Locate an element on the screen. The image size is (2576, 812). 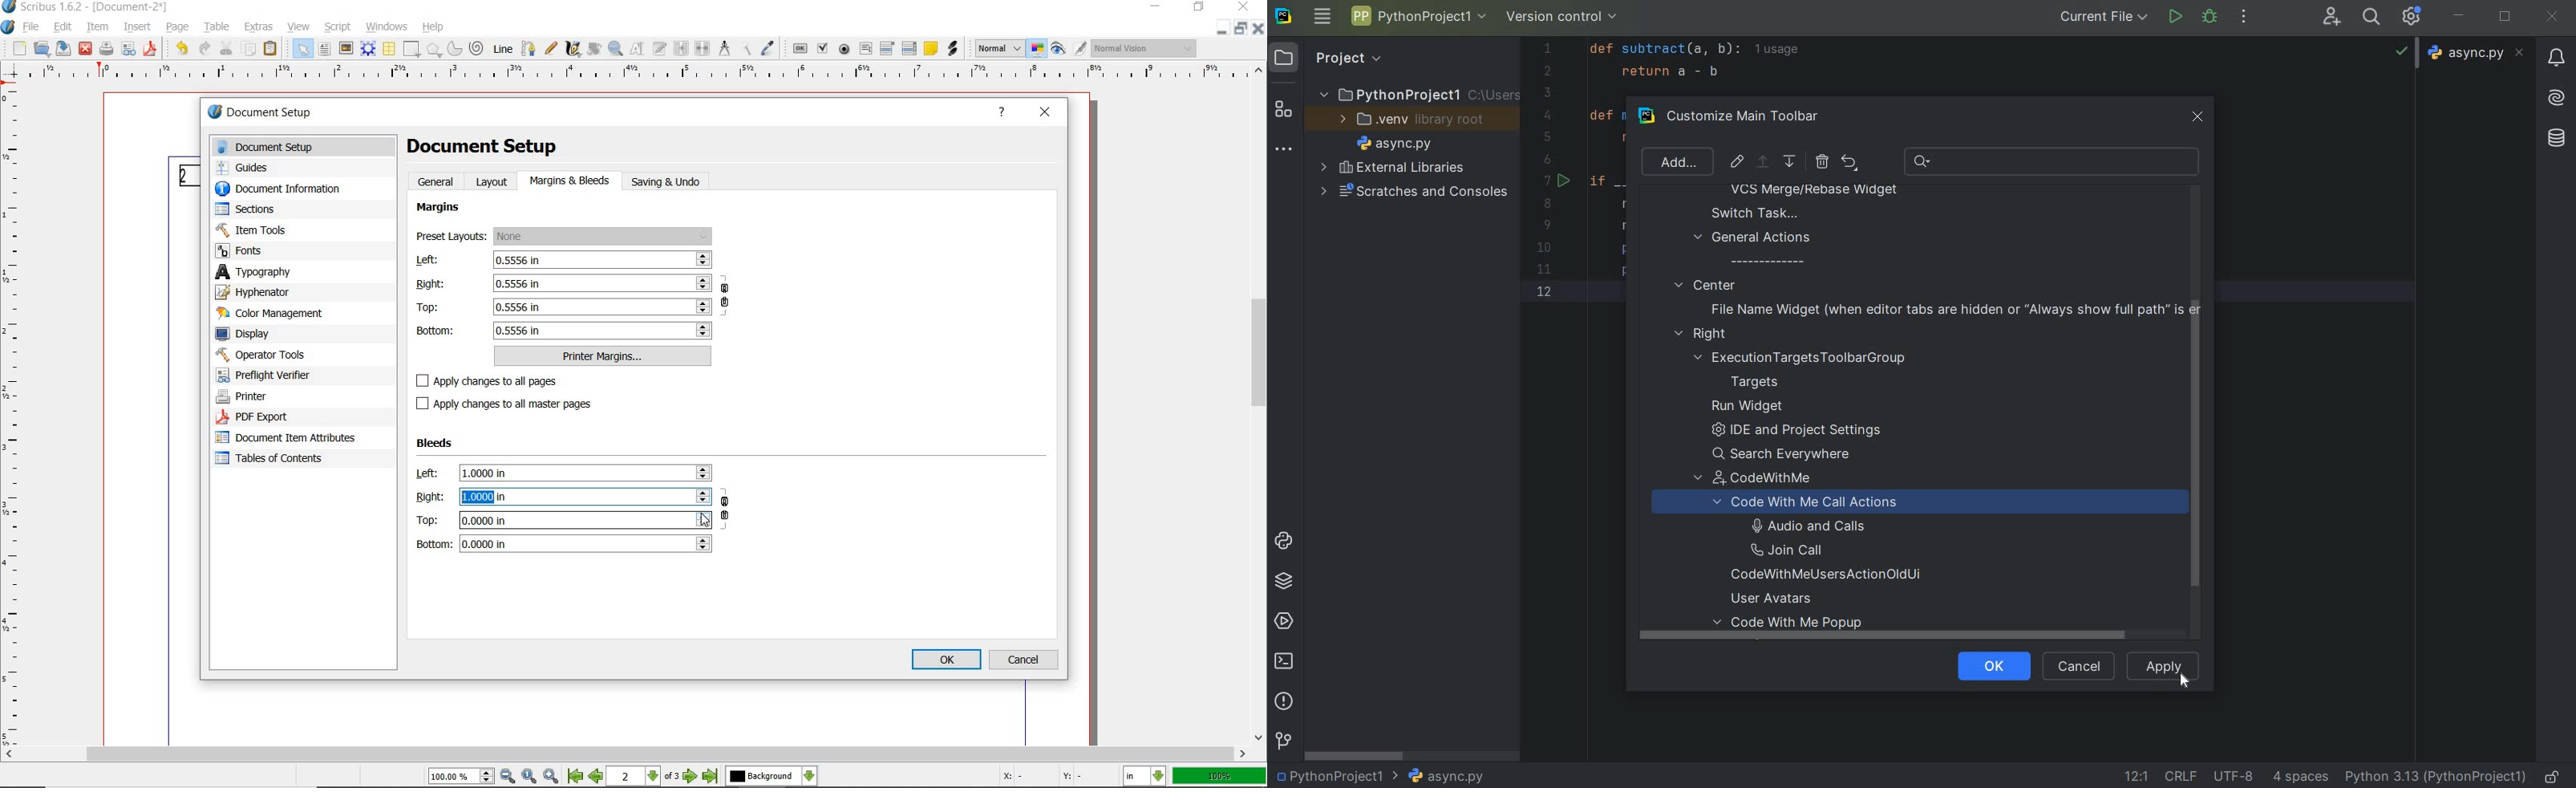
image frame is located at coordinates (345, 49).